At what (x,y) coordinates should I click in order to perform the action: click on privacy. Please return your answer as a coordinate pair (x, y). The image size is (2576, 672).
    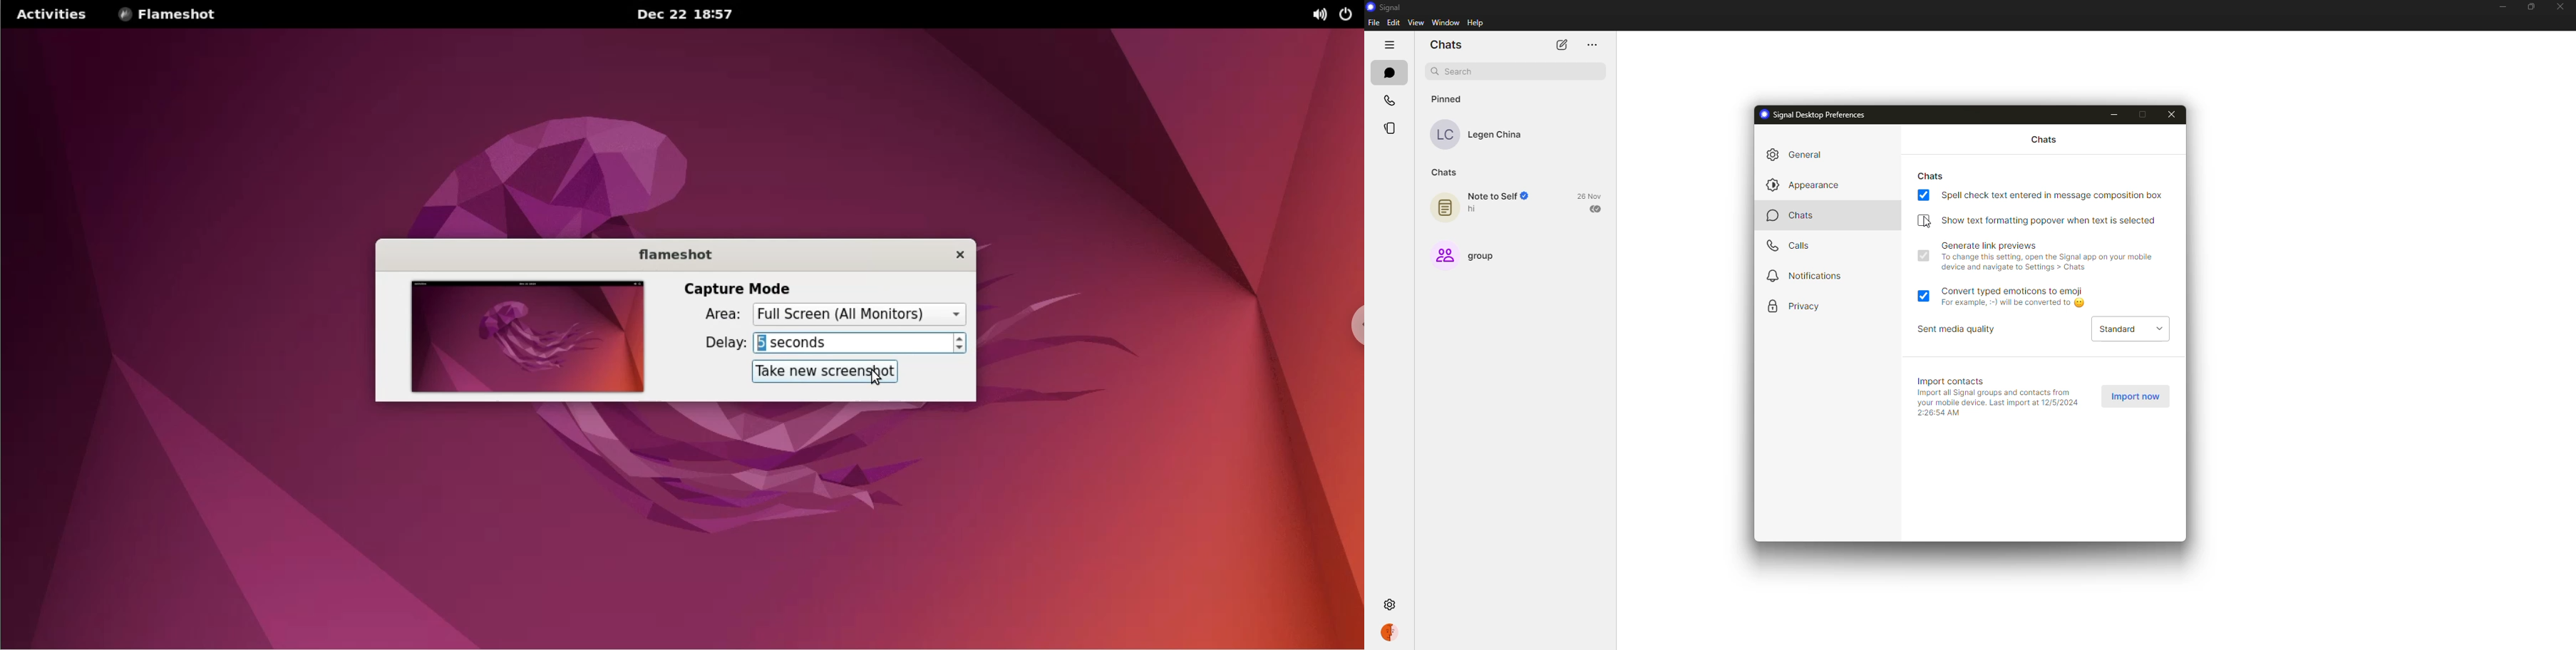
    Looking at the image, I should click on (1801, 307).